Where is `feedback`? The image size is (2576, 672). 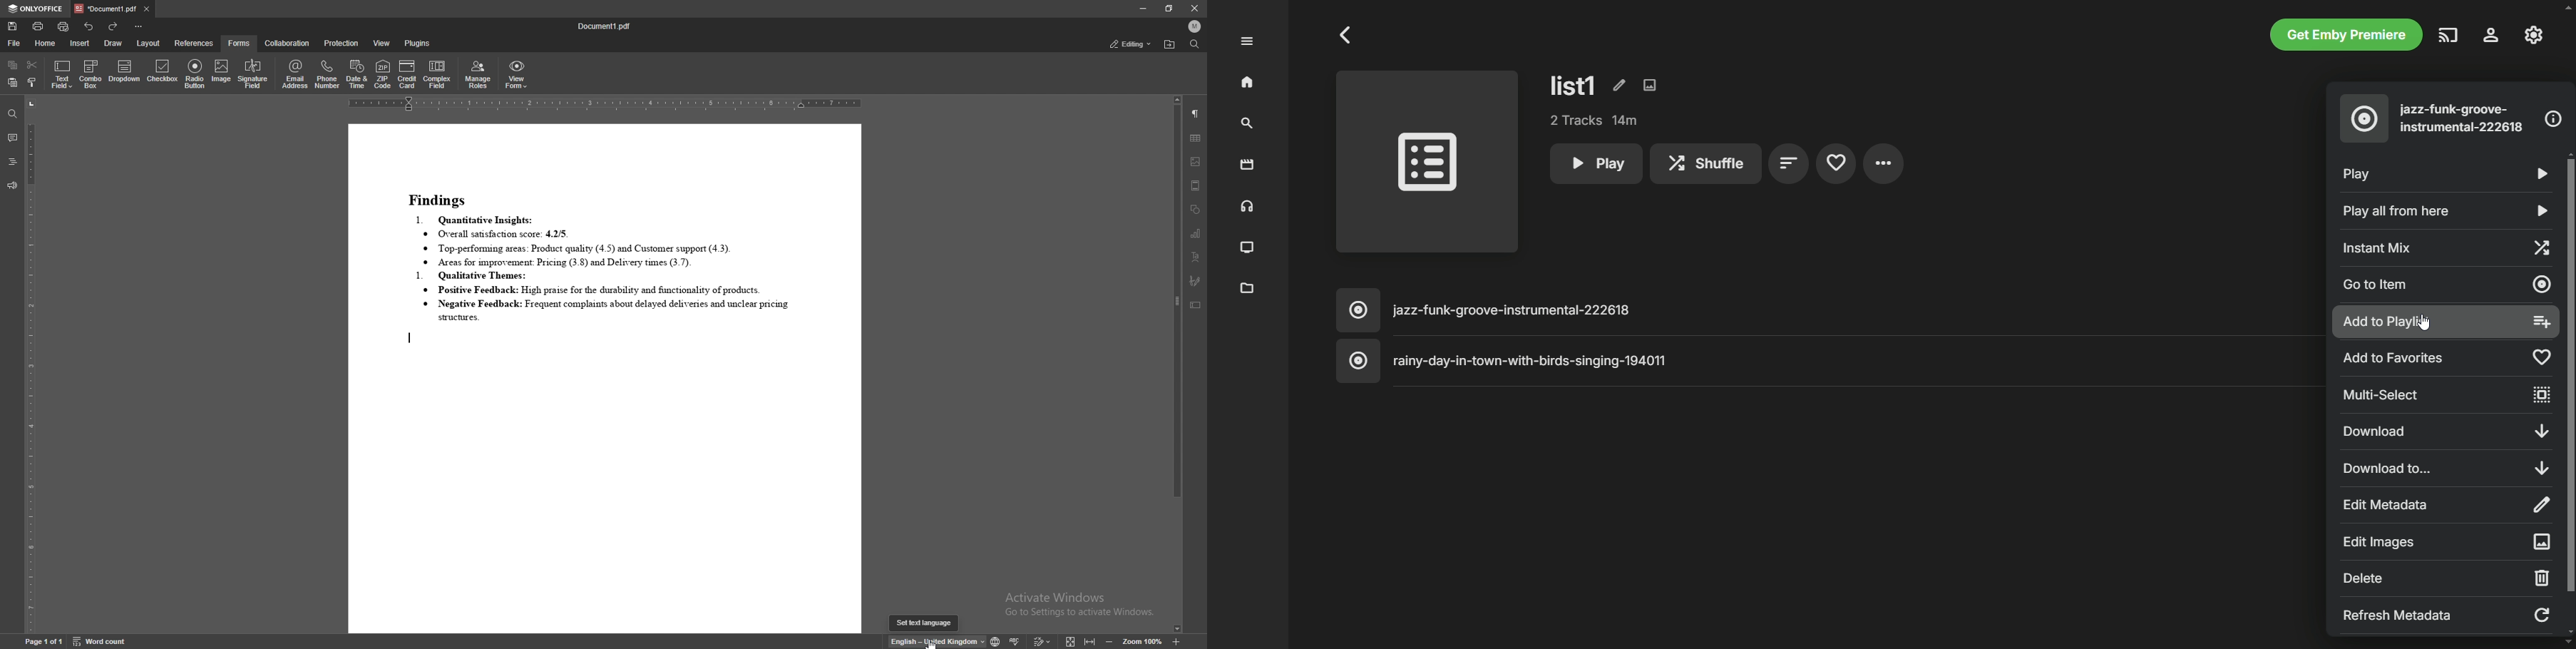 feedback is located at coordinates (12, 186).